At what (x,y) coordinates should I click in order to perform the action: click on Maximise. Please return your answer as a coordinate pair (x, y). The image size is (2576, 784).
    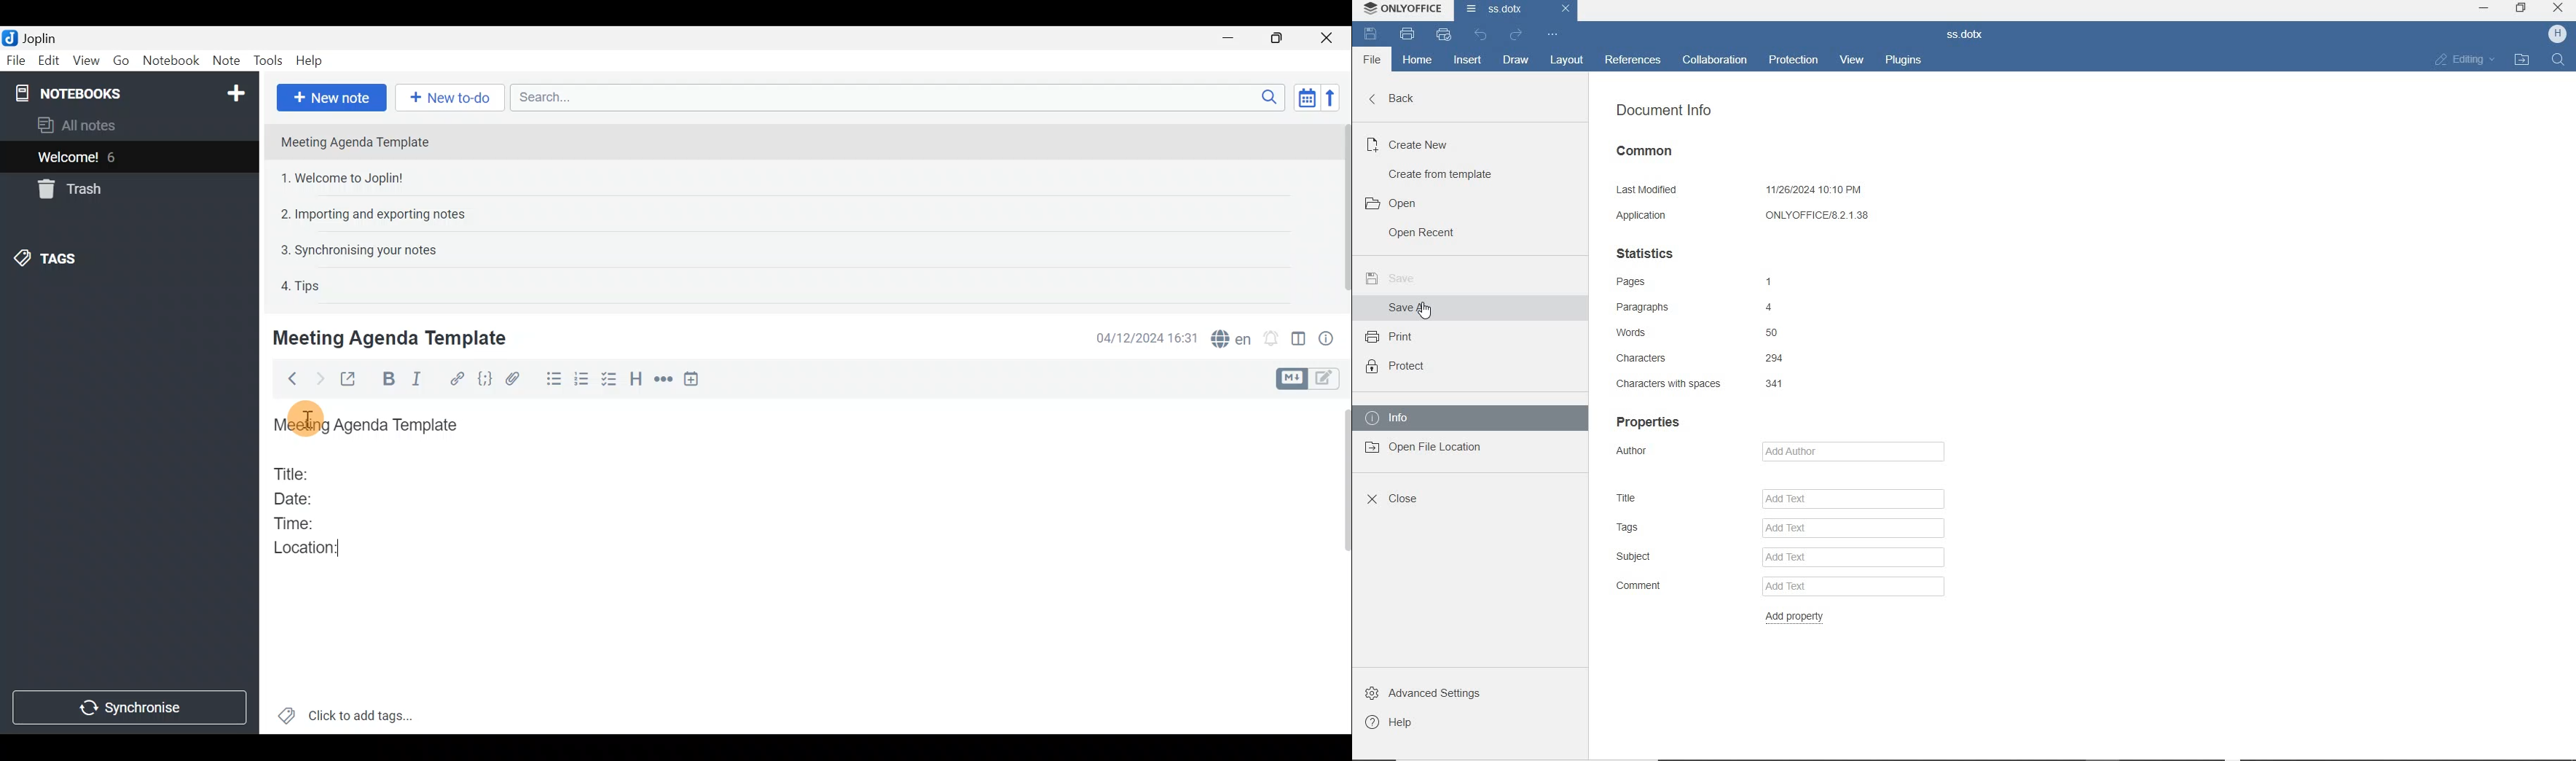
    Looking at the image, I should click on (1277, 39).